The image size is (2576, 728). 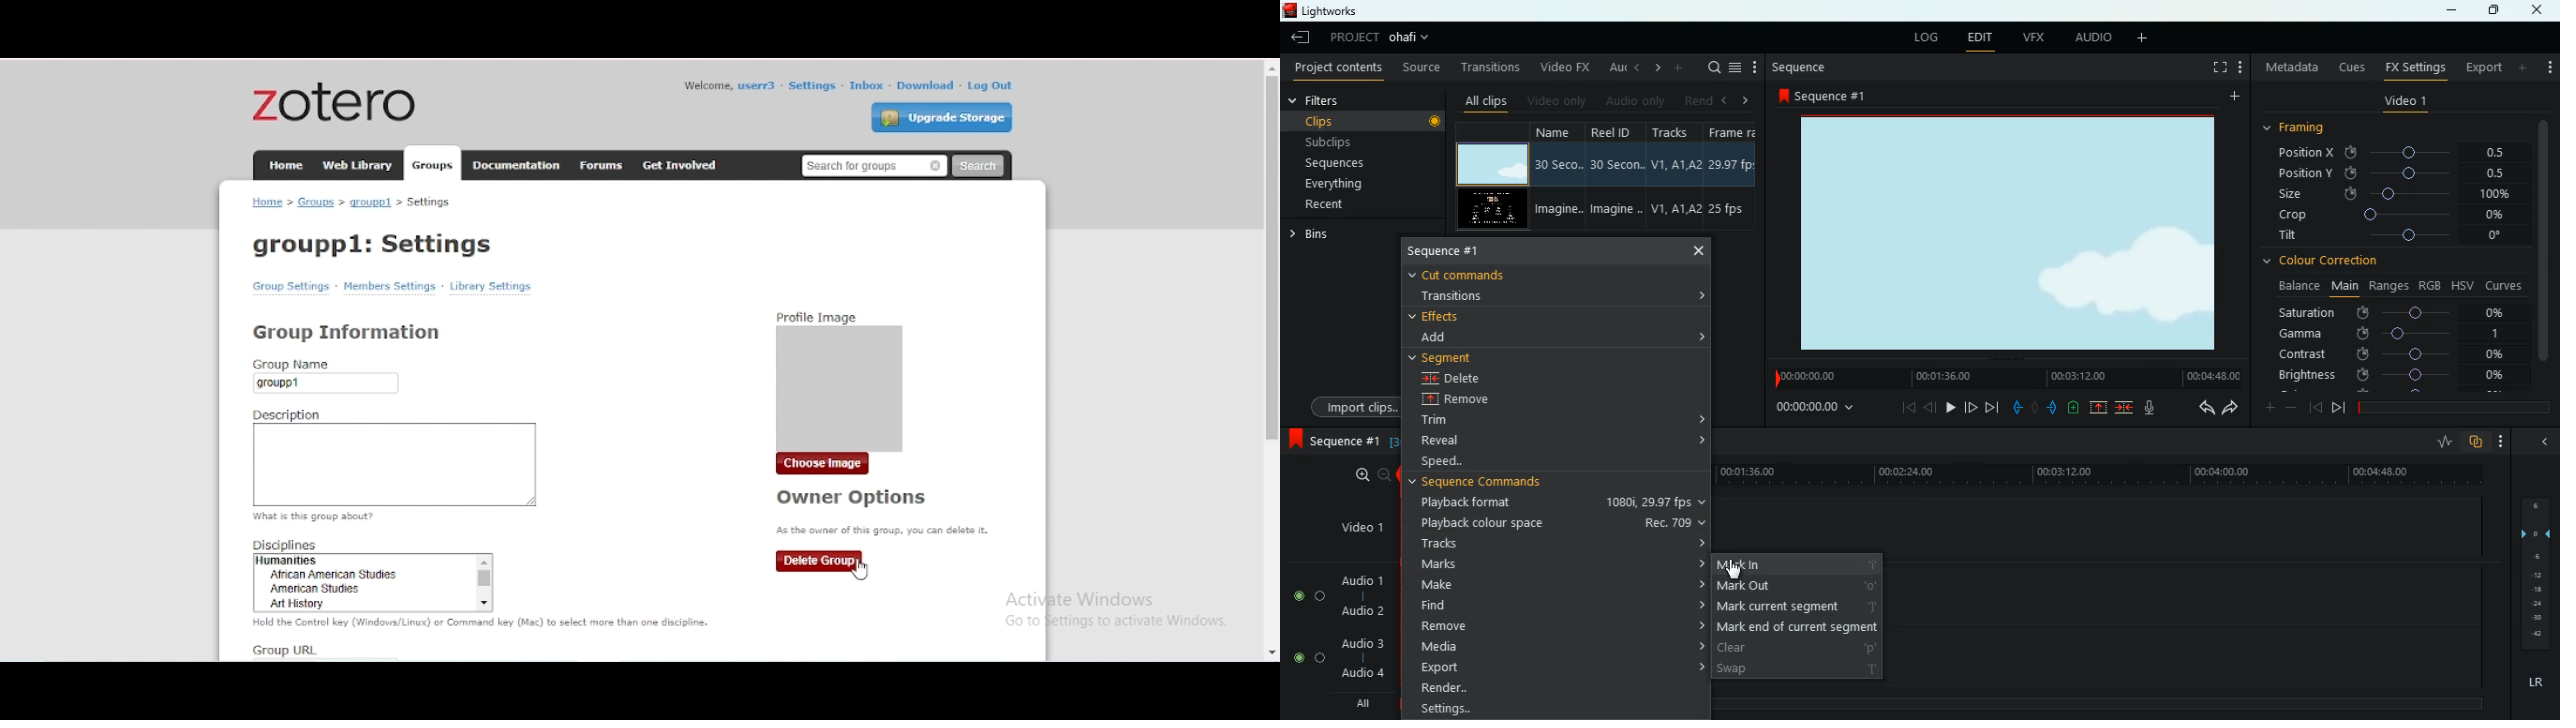 I want to click on subclips, so click(x=1334, y=141).